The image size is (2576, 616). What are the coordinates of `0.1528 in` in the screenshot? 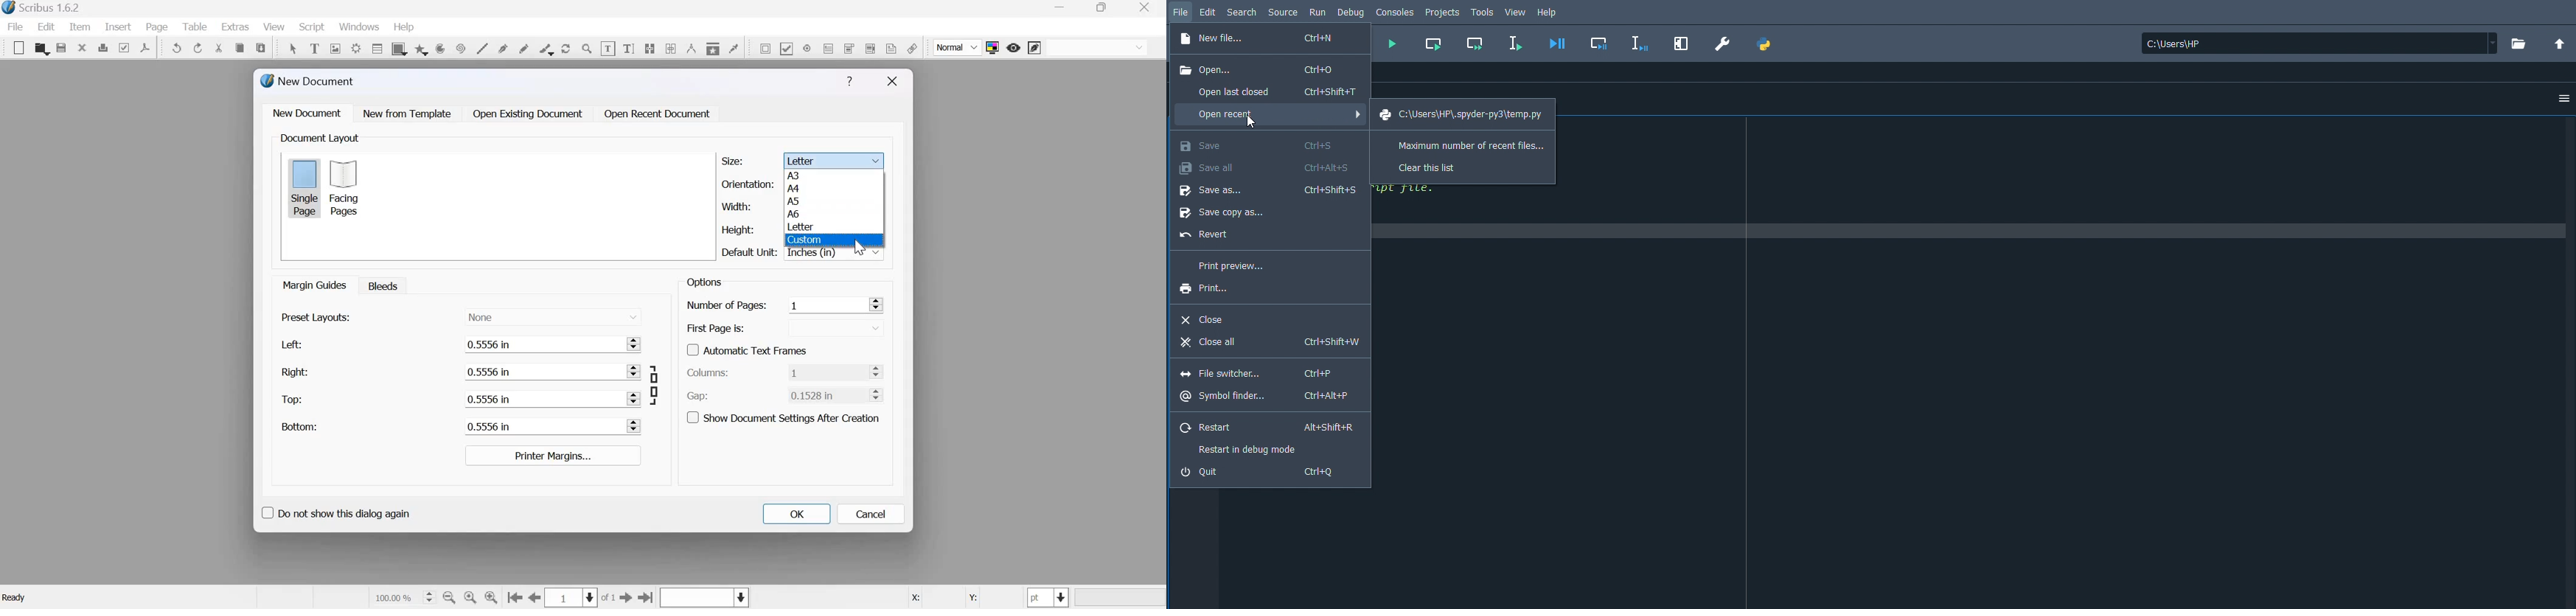 It's located at (826, 394).